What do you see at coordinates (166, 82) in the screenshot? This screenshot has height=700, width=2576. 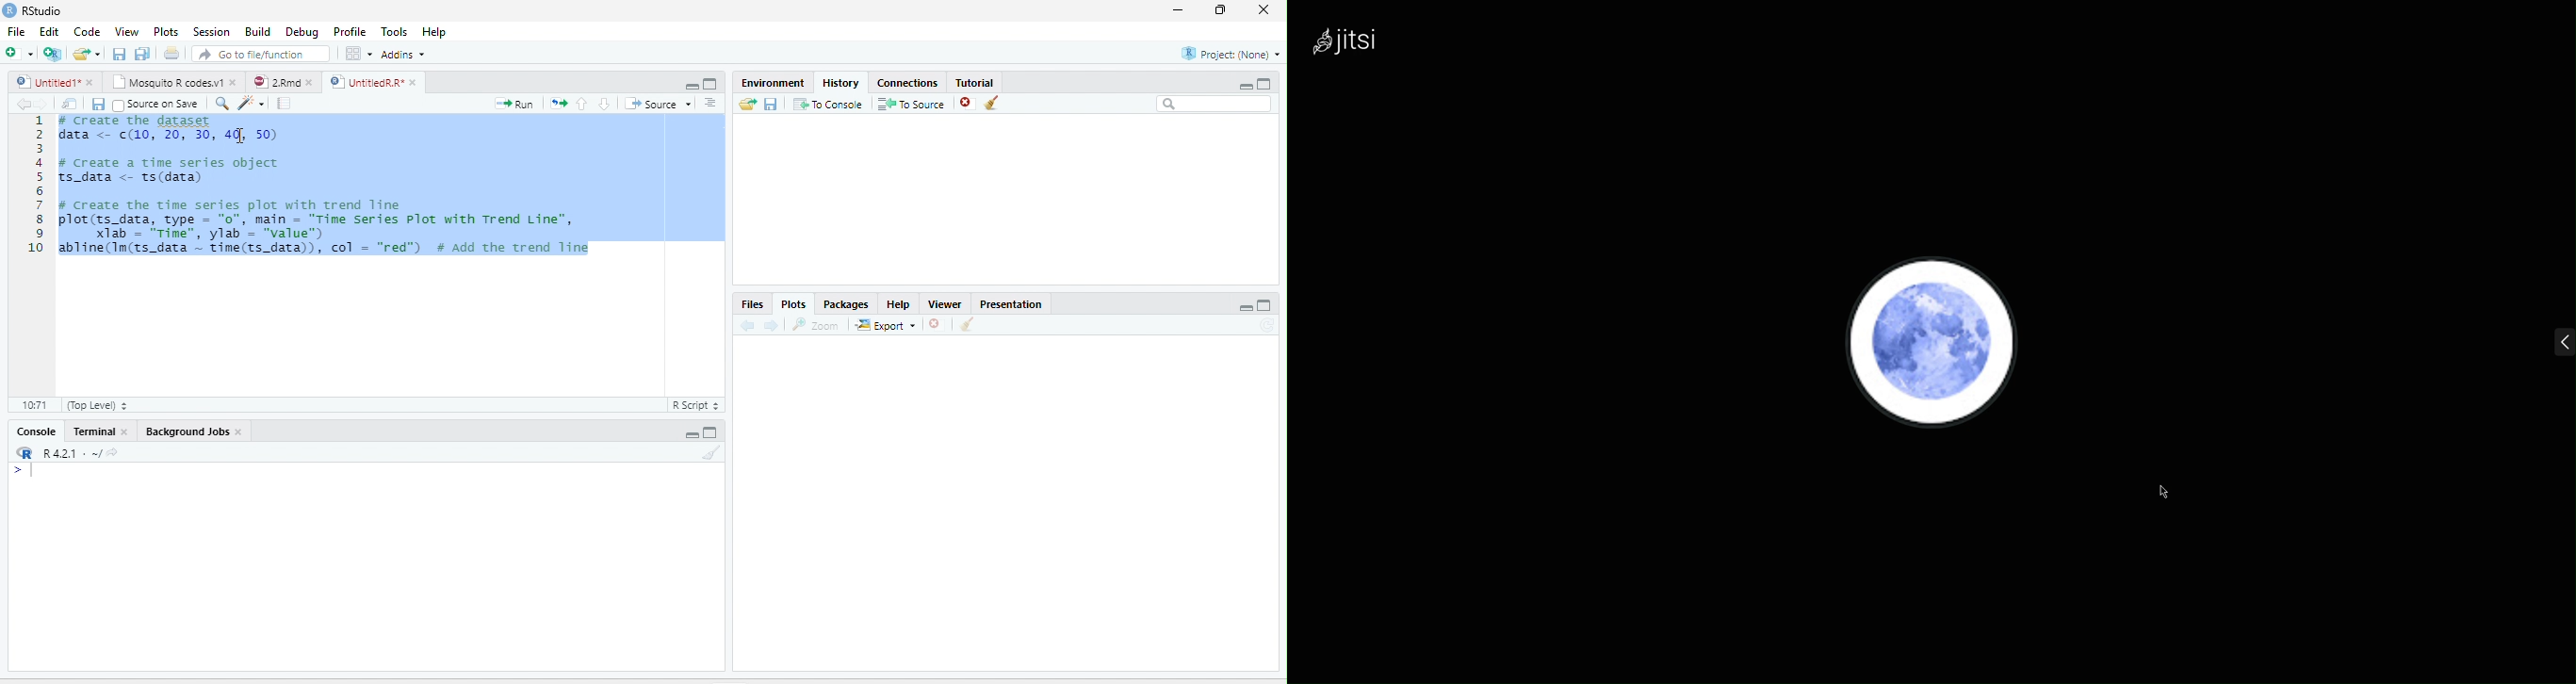 I see `Mosquito R codes.v1` at bounding box center [166, 82].